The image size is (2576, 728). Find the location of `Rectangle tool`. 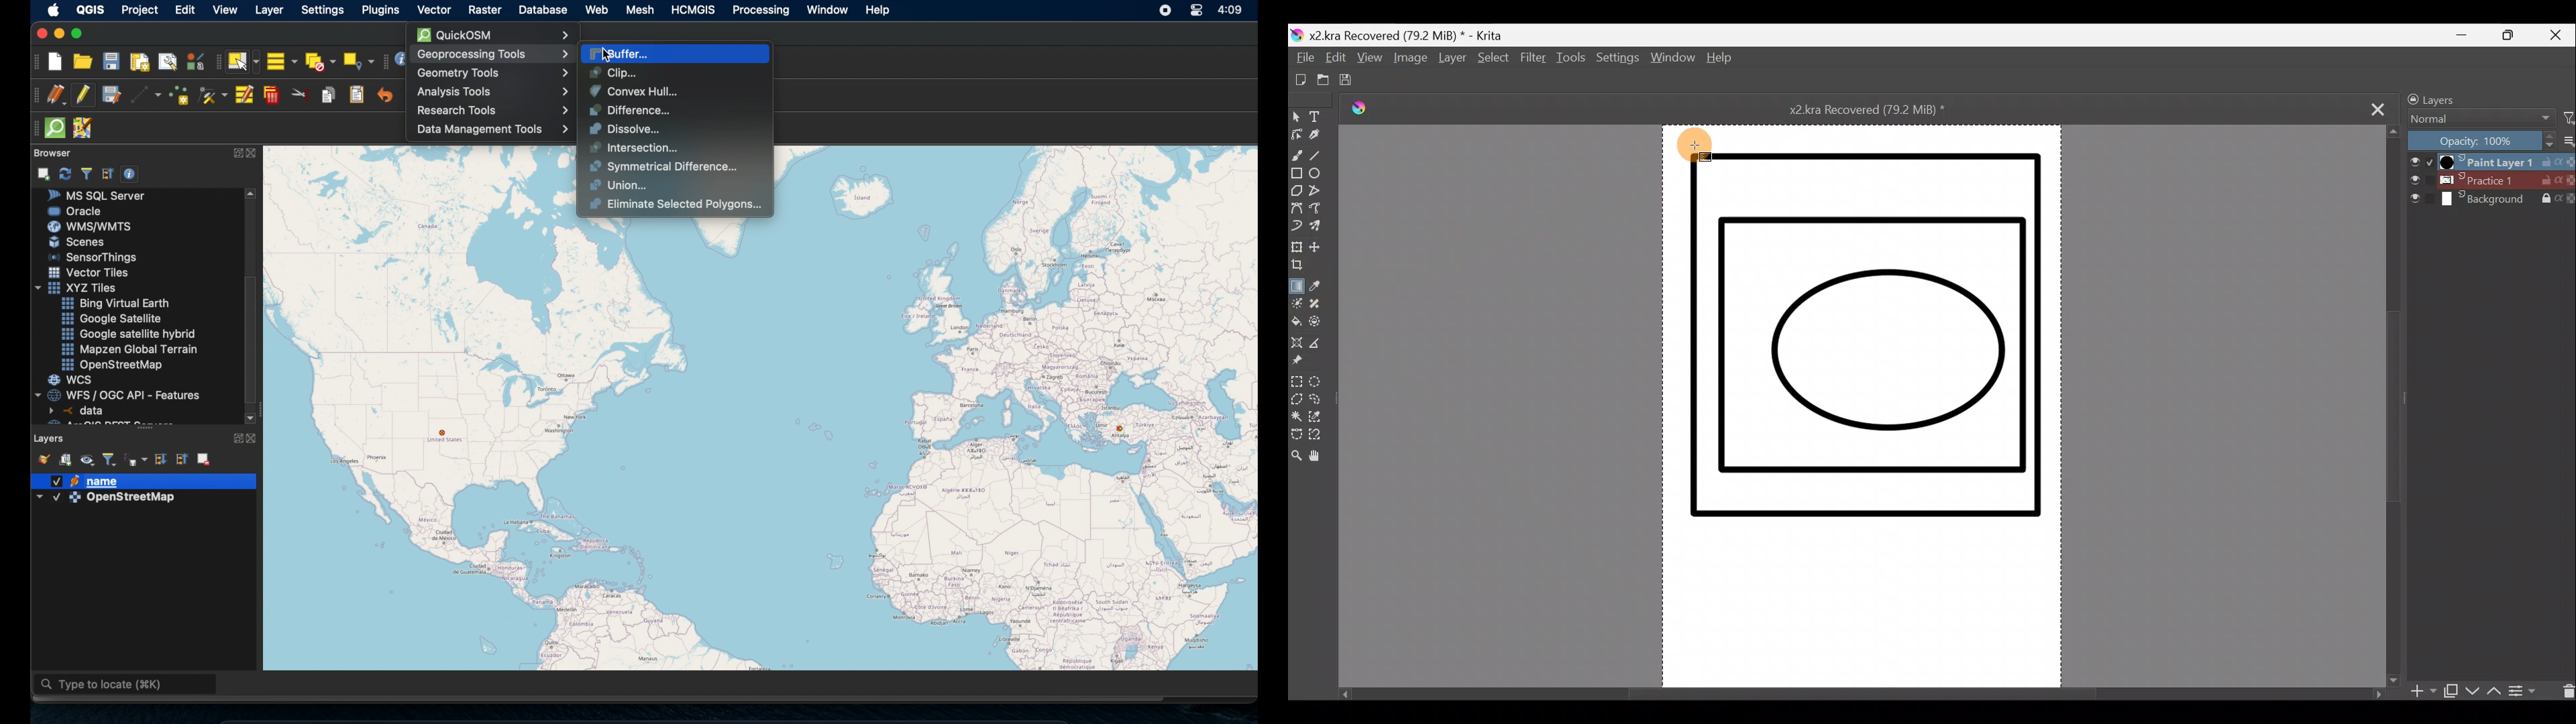

Rectangle tool is located at coordinates (1296, 175).